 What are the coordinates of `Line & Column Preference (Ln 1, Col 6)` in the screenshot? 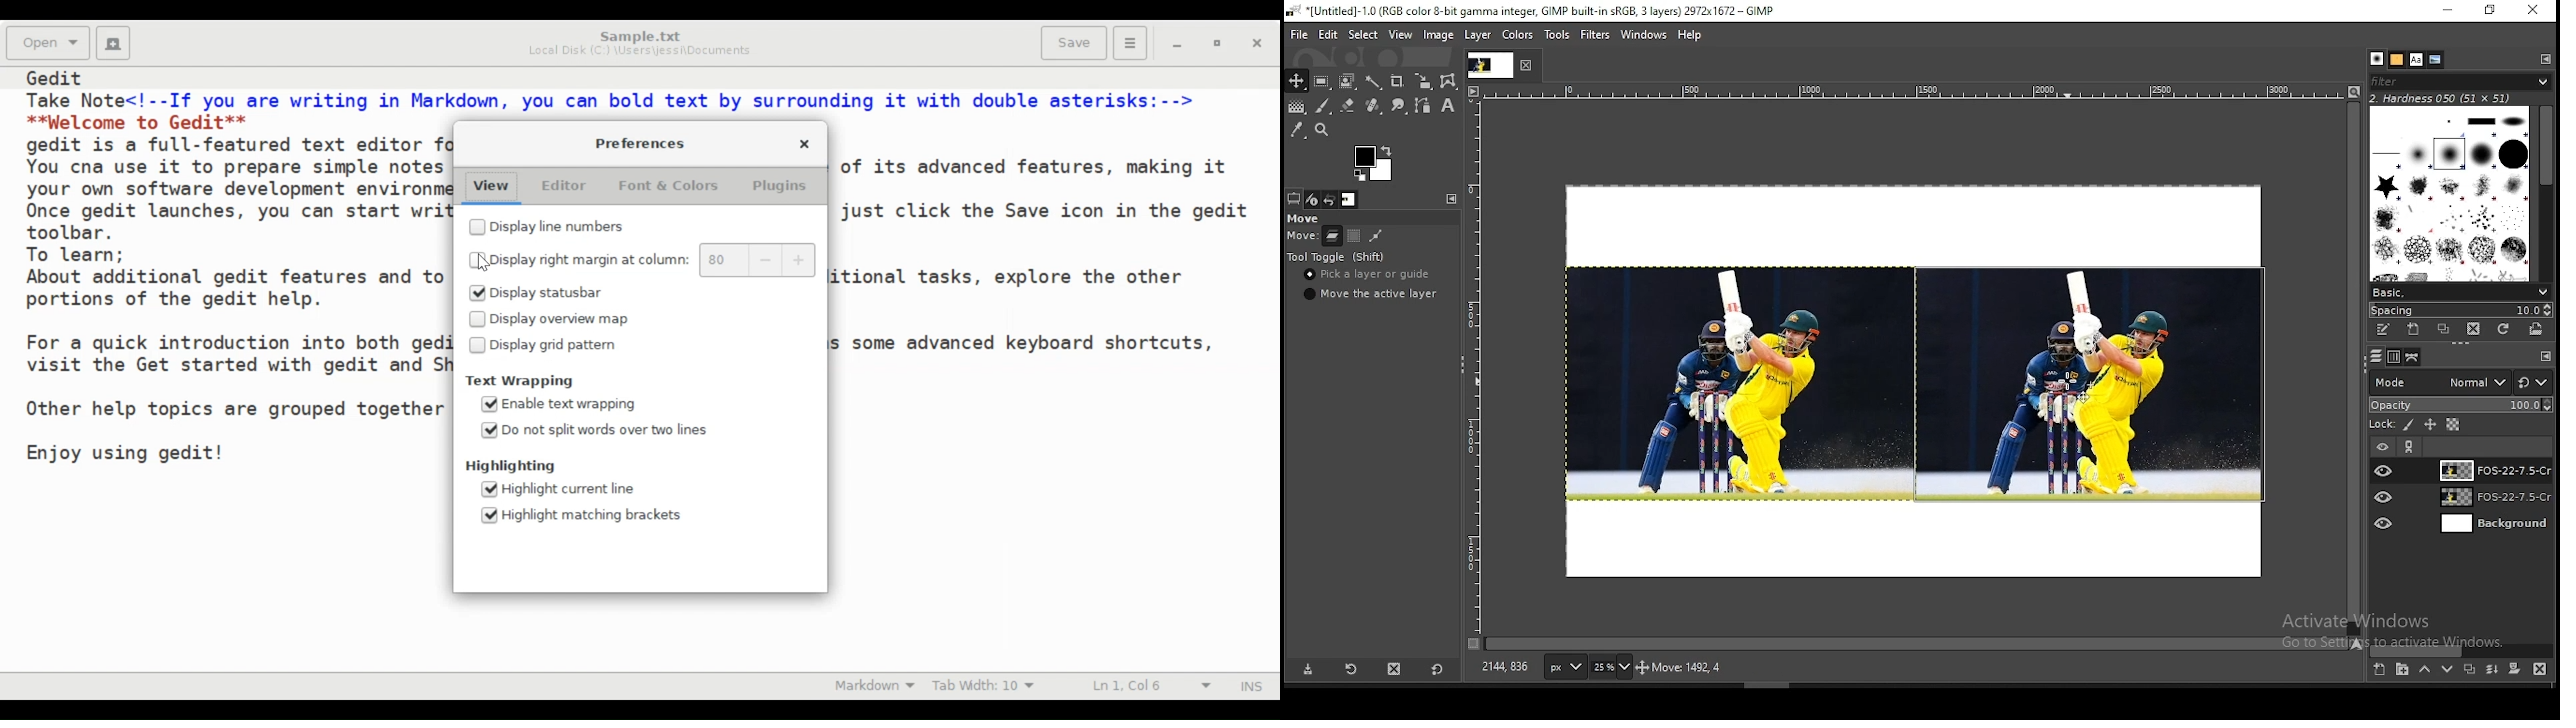 It's located at (1143, 687).